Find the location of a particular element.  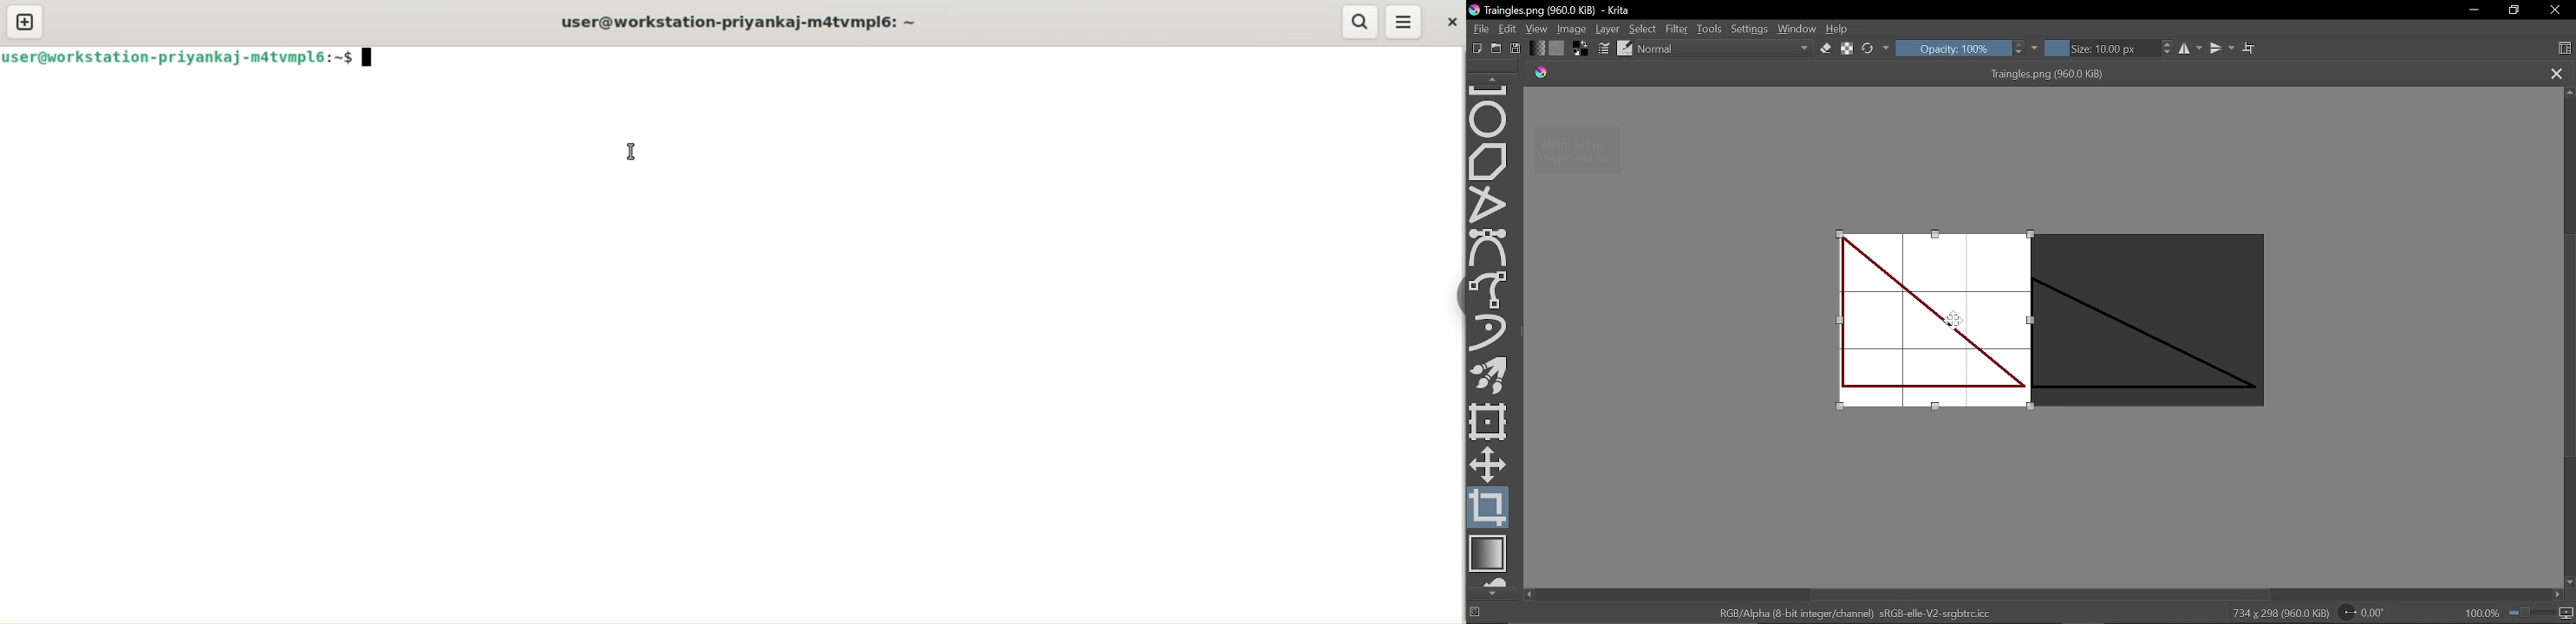

Preserve alpha is located at coordinates (1847, 49).